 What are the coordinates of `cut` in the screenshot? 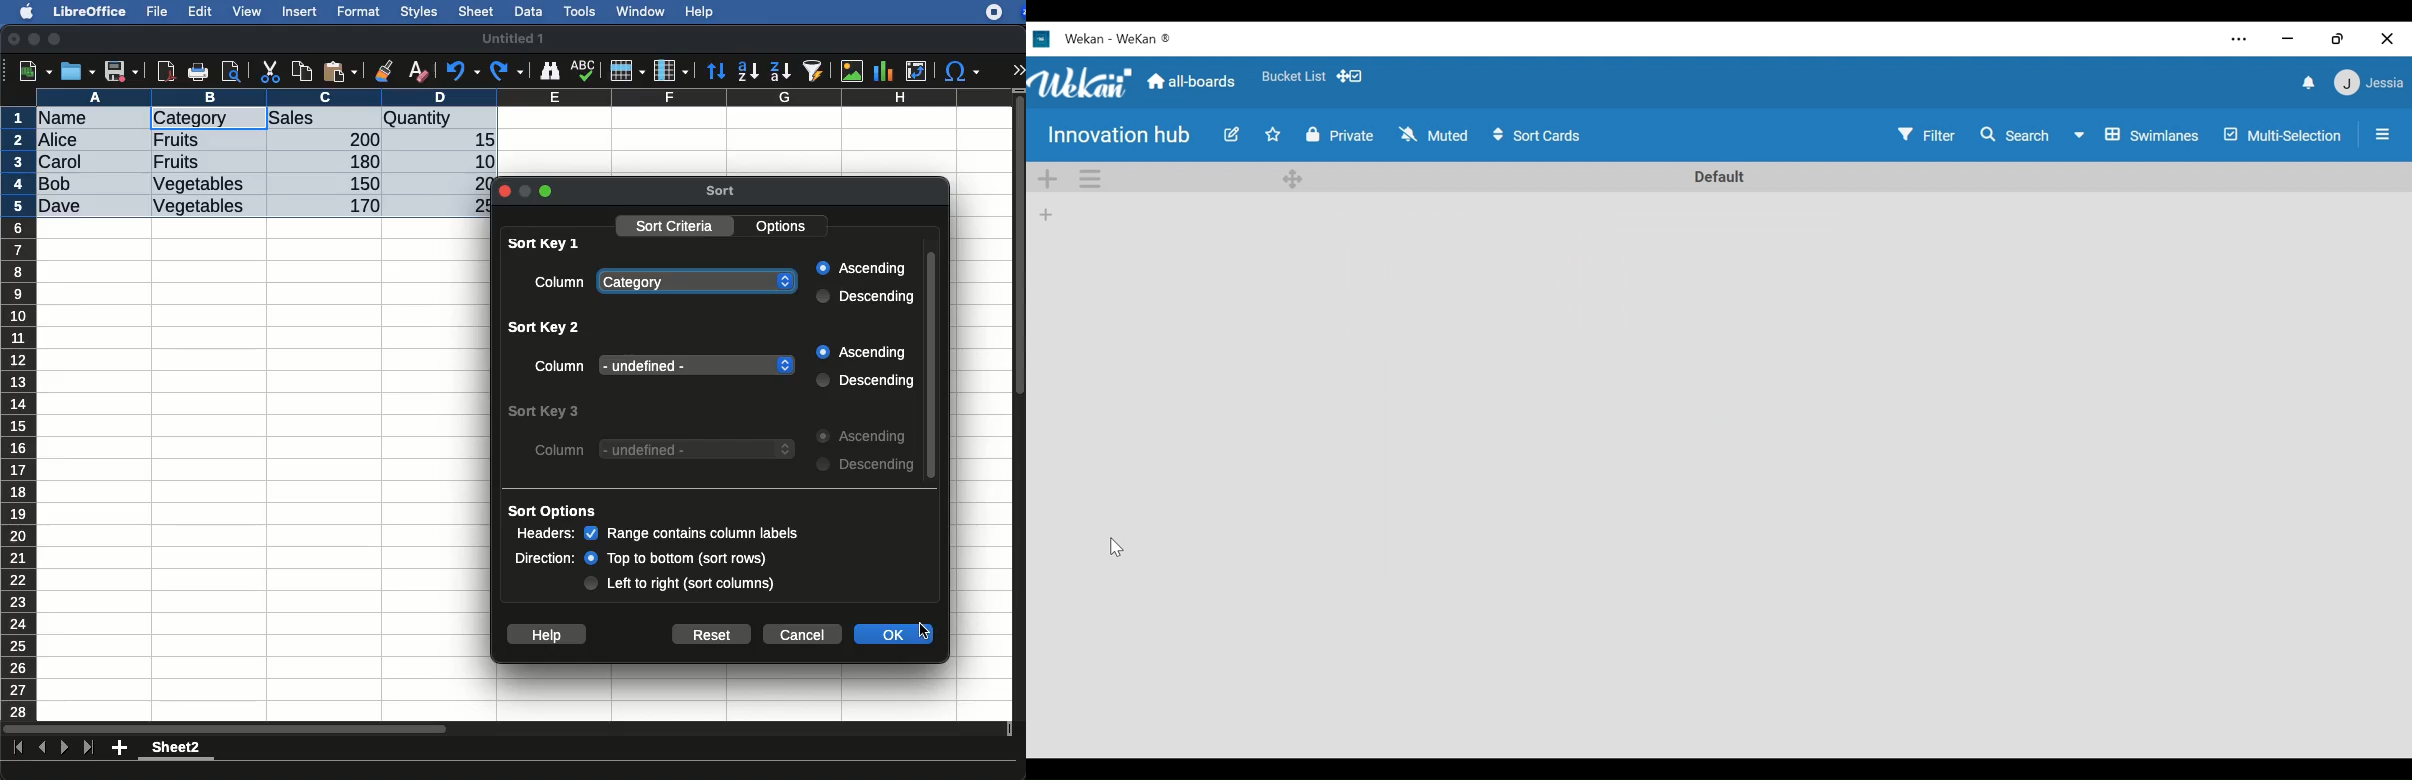 It's located at (271, 71).